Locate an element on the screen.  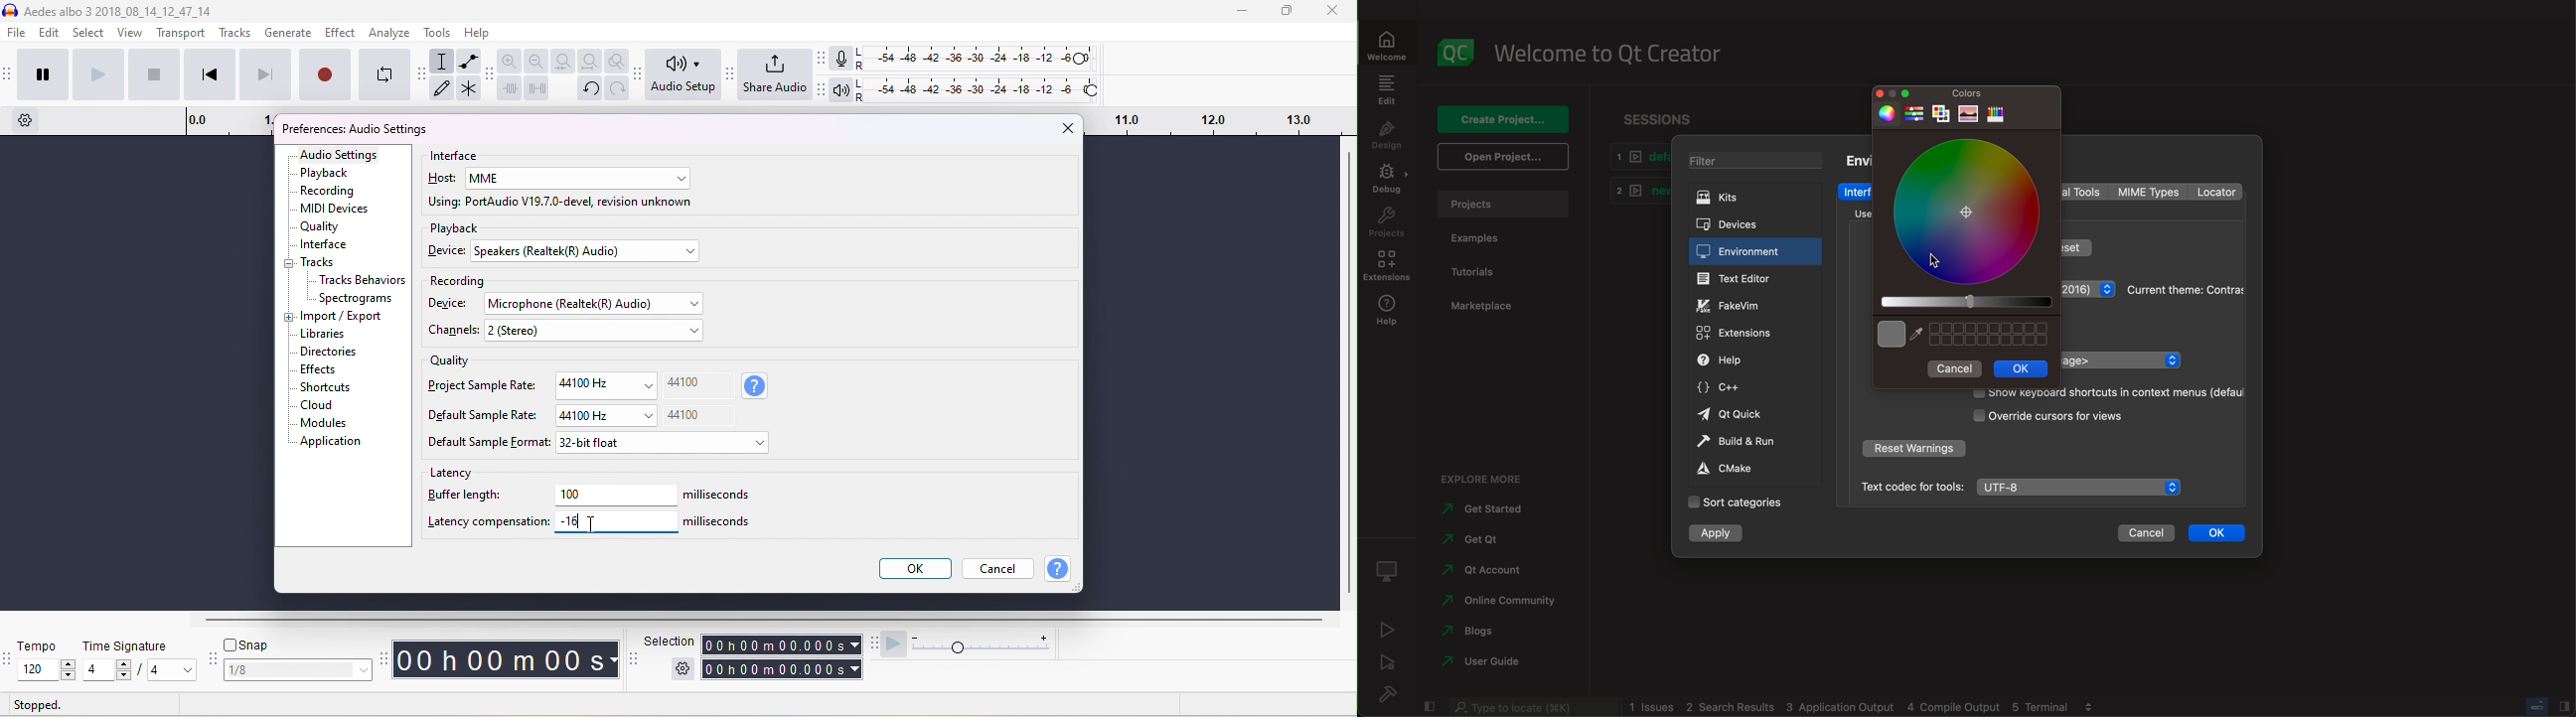
quality is located at coordinates (449, 362).